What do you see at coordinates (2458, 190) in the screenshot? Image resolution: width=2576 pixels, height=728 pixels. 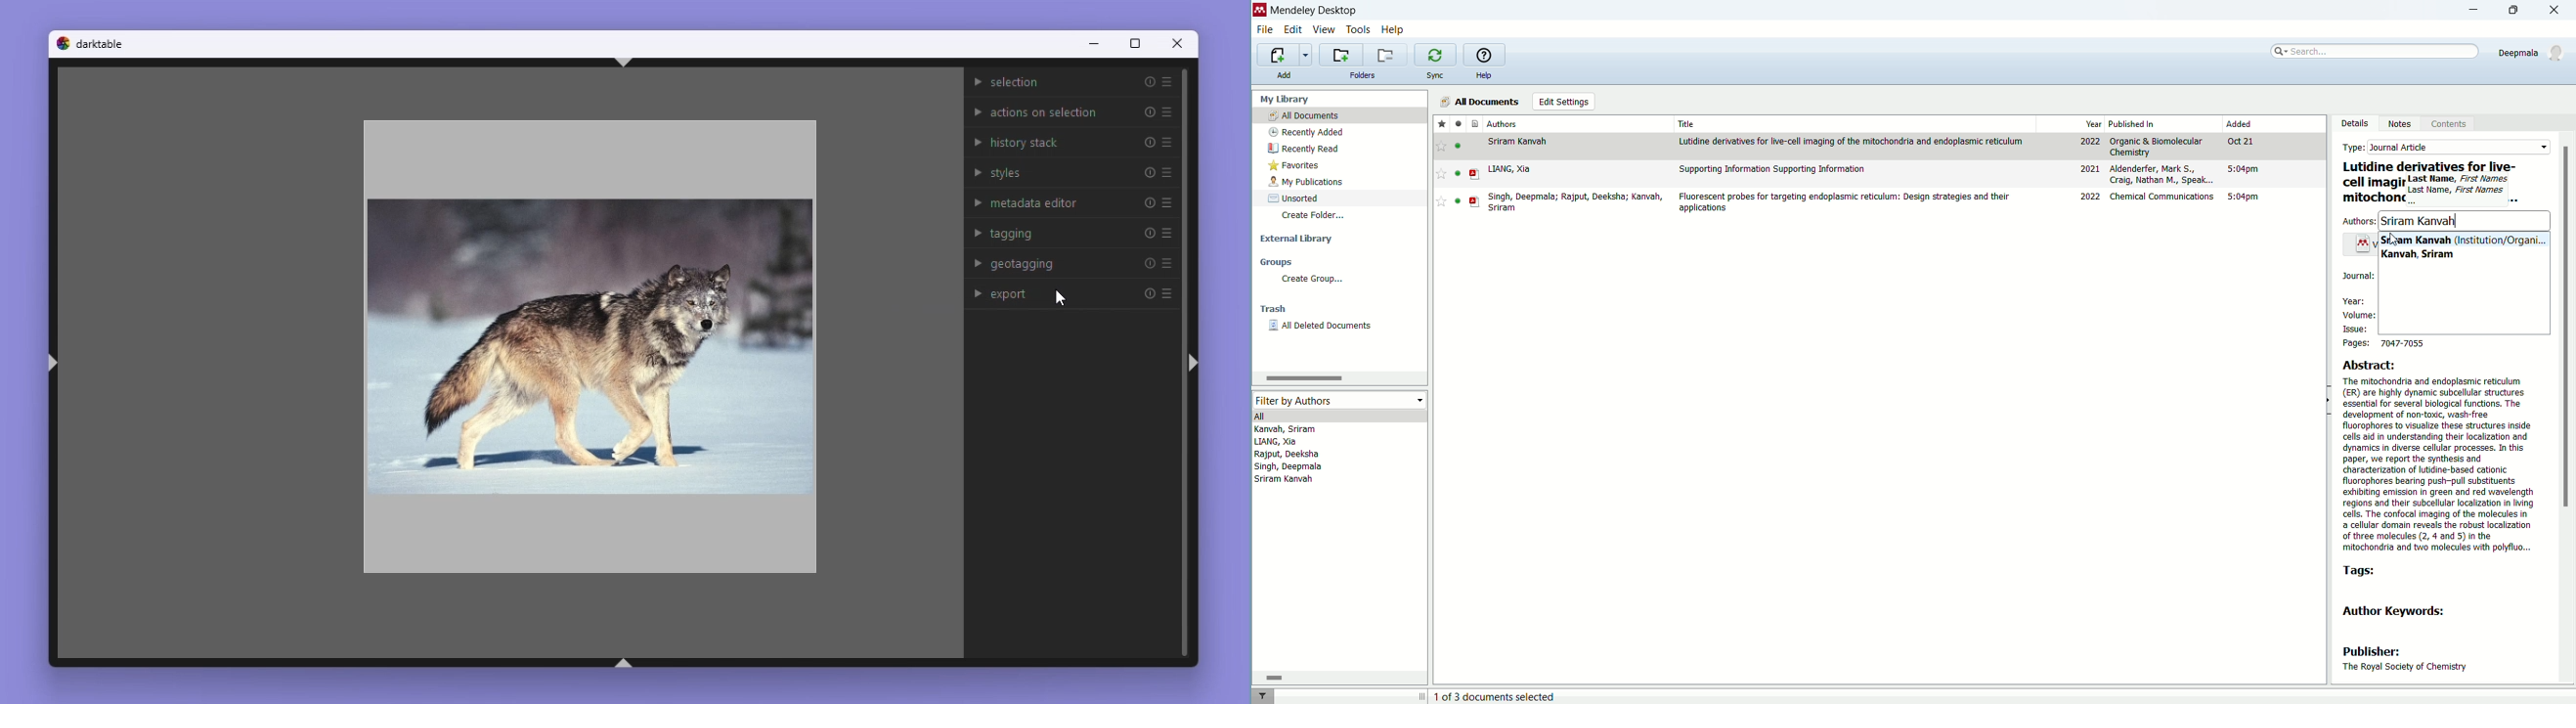 I see `Last Kame, First NamesLast Name, First Names` at bounding box center [2458, 190].